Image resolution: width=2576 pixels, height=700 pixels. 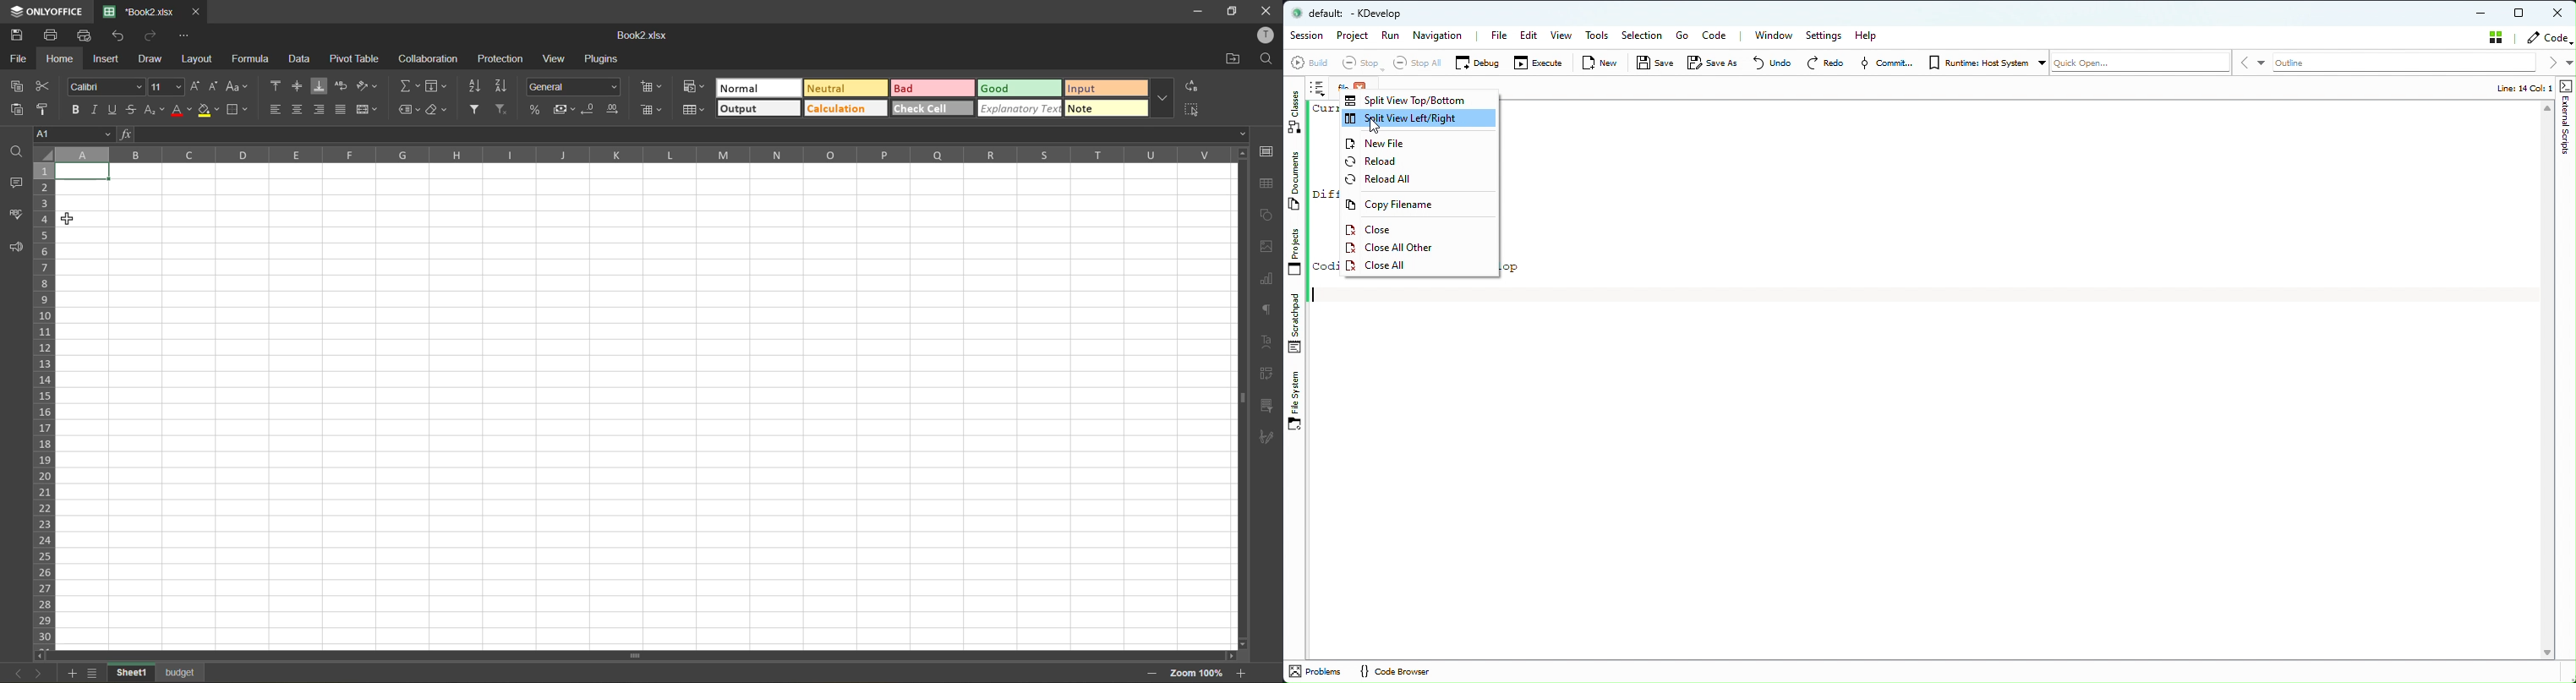 I want to click on decrease decimal, so click(x=593, y=110).